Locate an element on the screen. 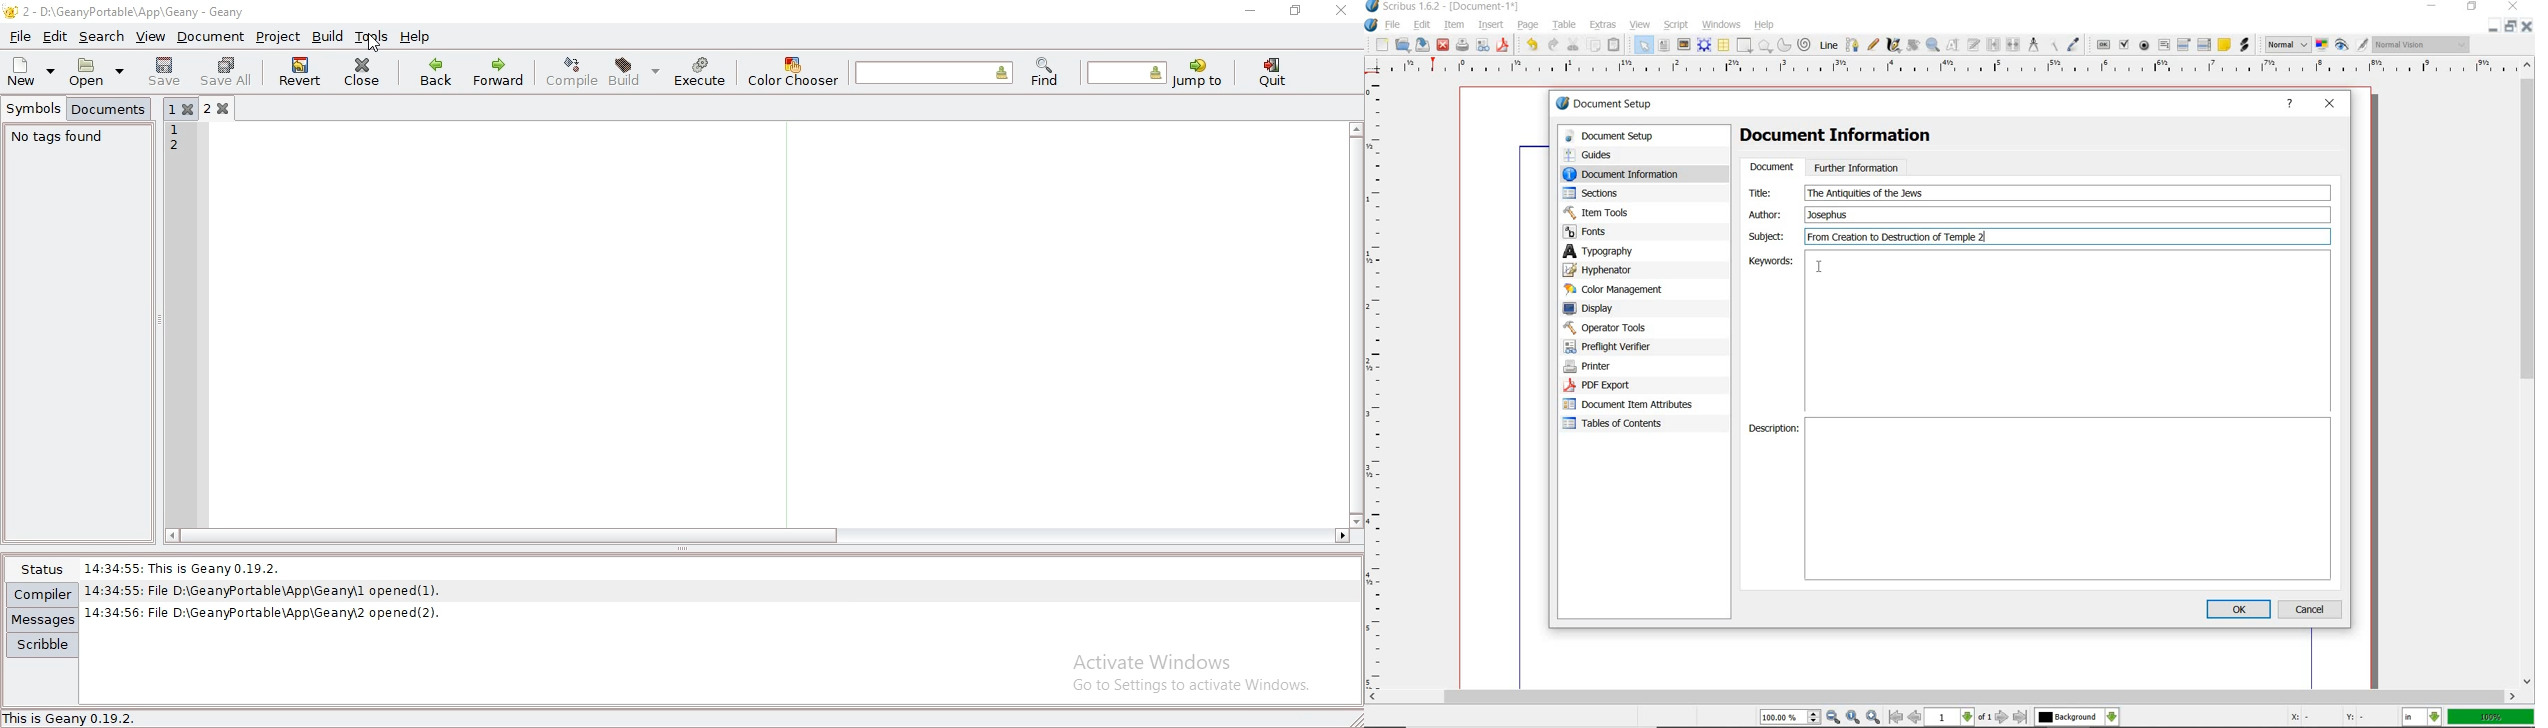 The image size is (2548, 728). pdf combo box is located at coordinates (2185, 45).